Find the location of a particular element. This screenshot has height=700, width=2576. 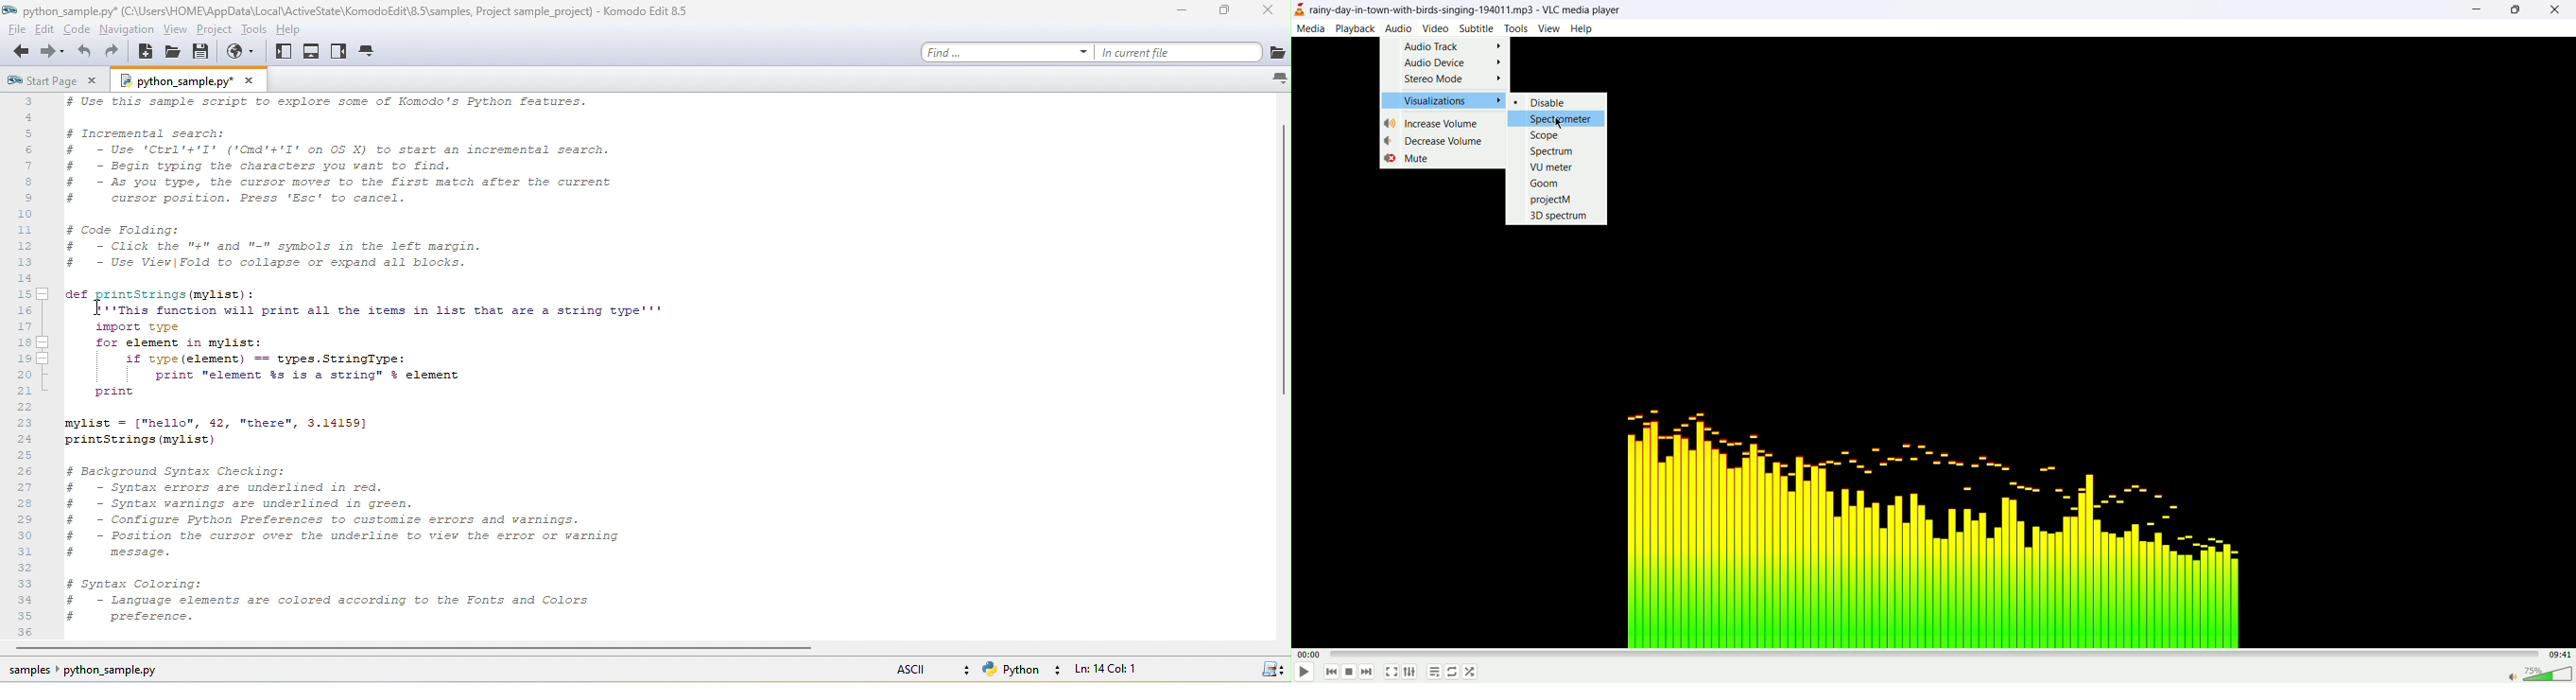

media is located at coordinates (1311, 29).